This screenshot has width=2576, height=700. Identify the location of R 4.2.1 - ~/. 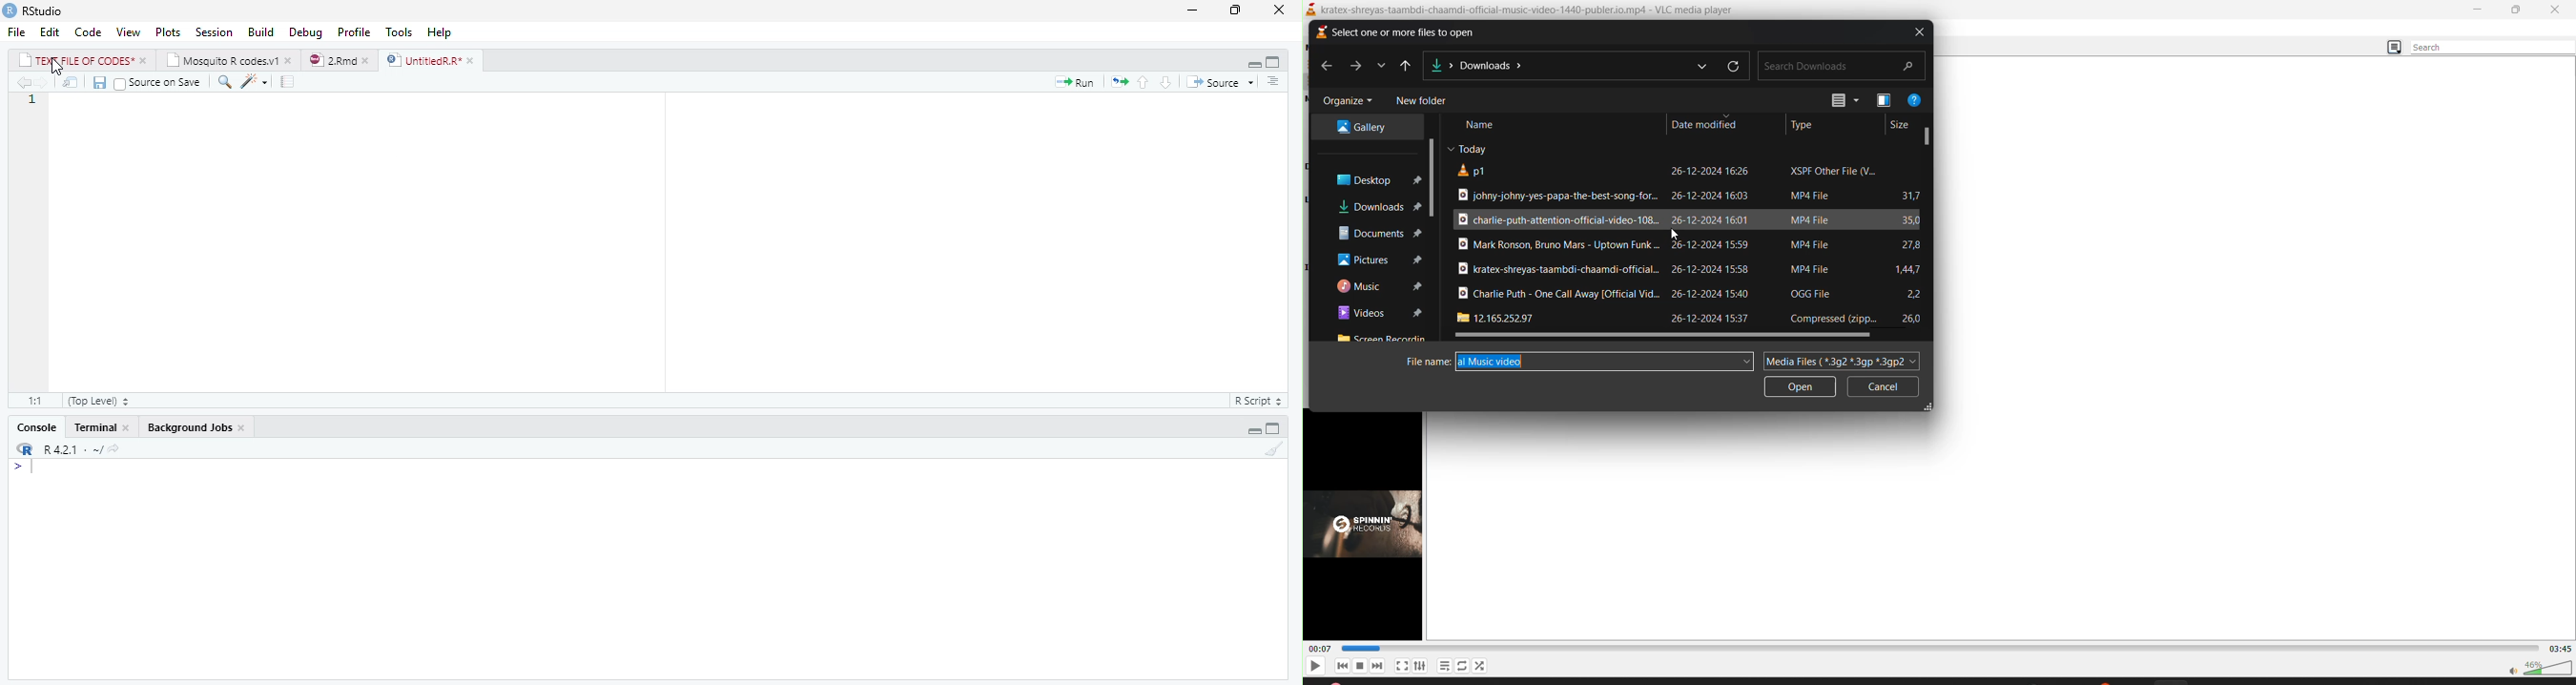
(74, 448).